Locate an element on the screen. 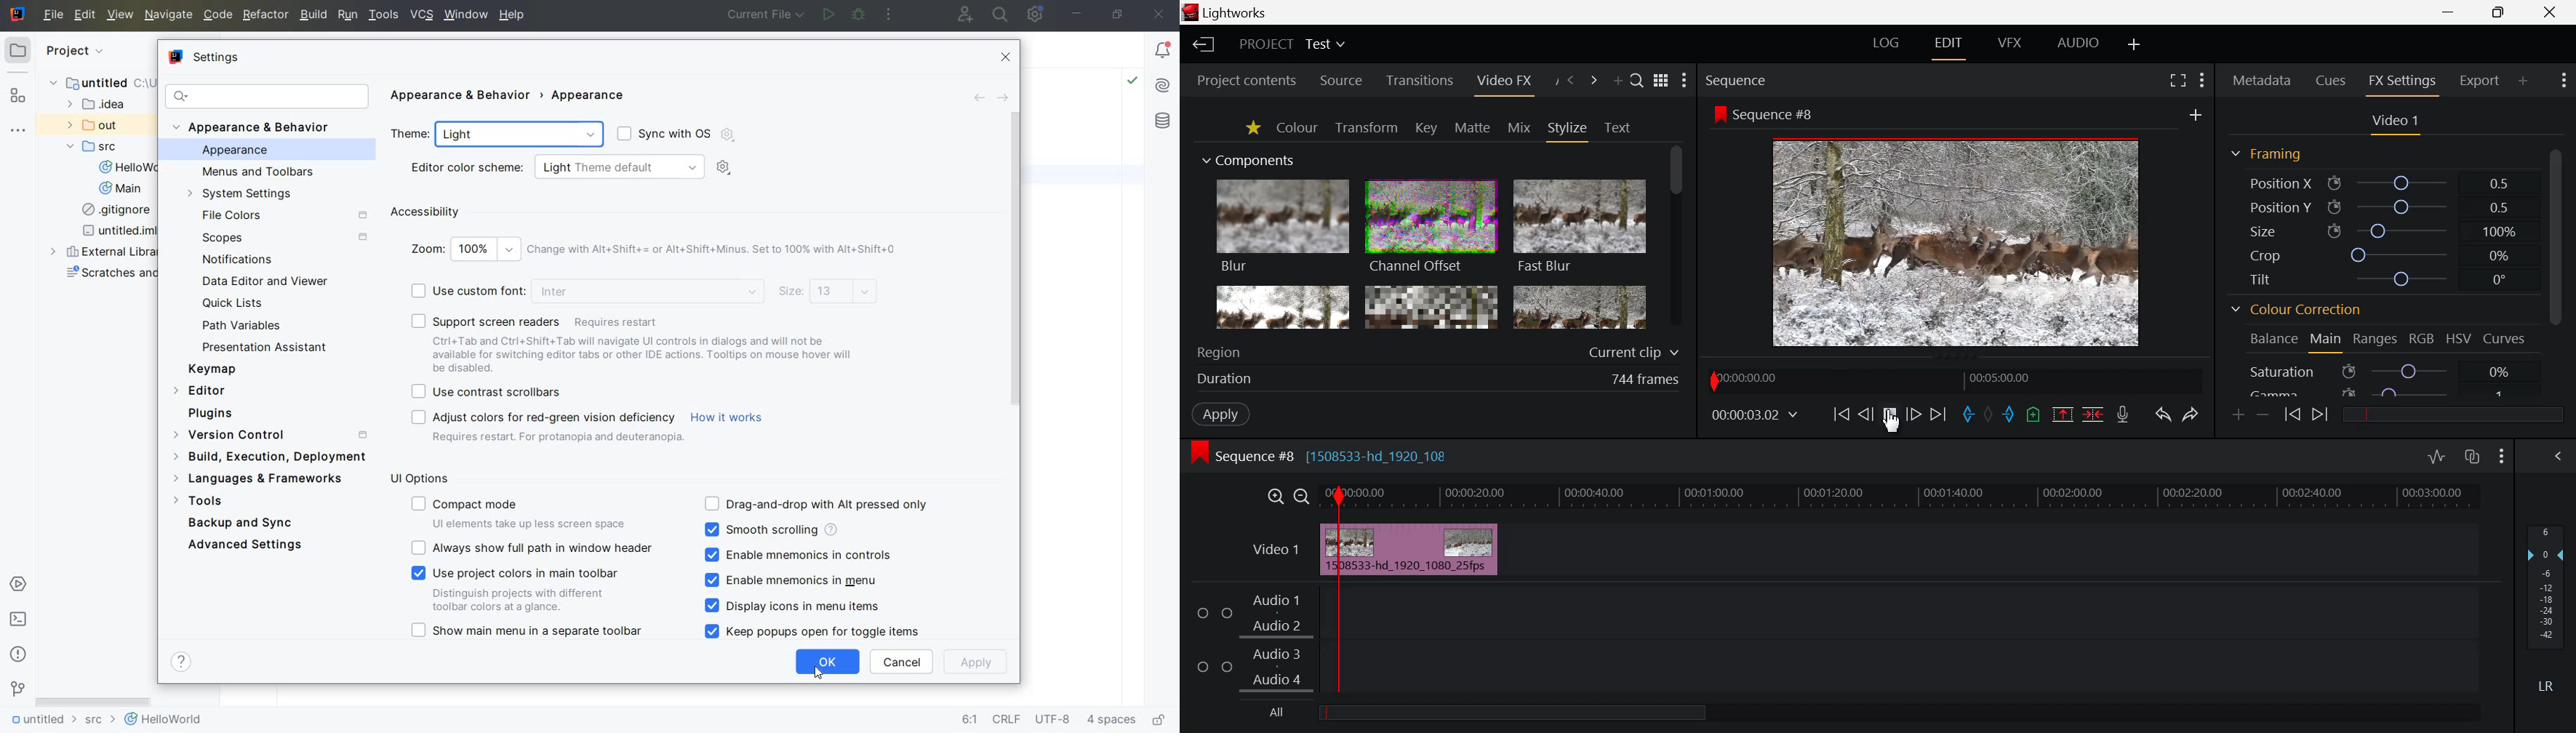 The image size is (2576, 756). smooth scrolling(checked) is located at coordinates (770, 530).